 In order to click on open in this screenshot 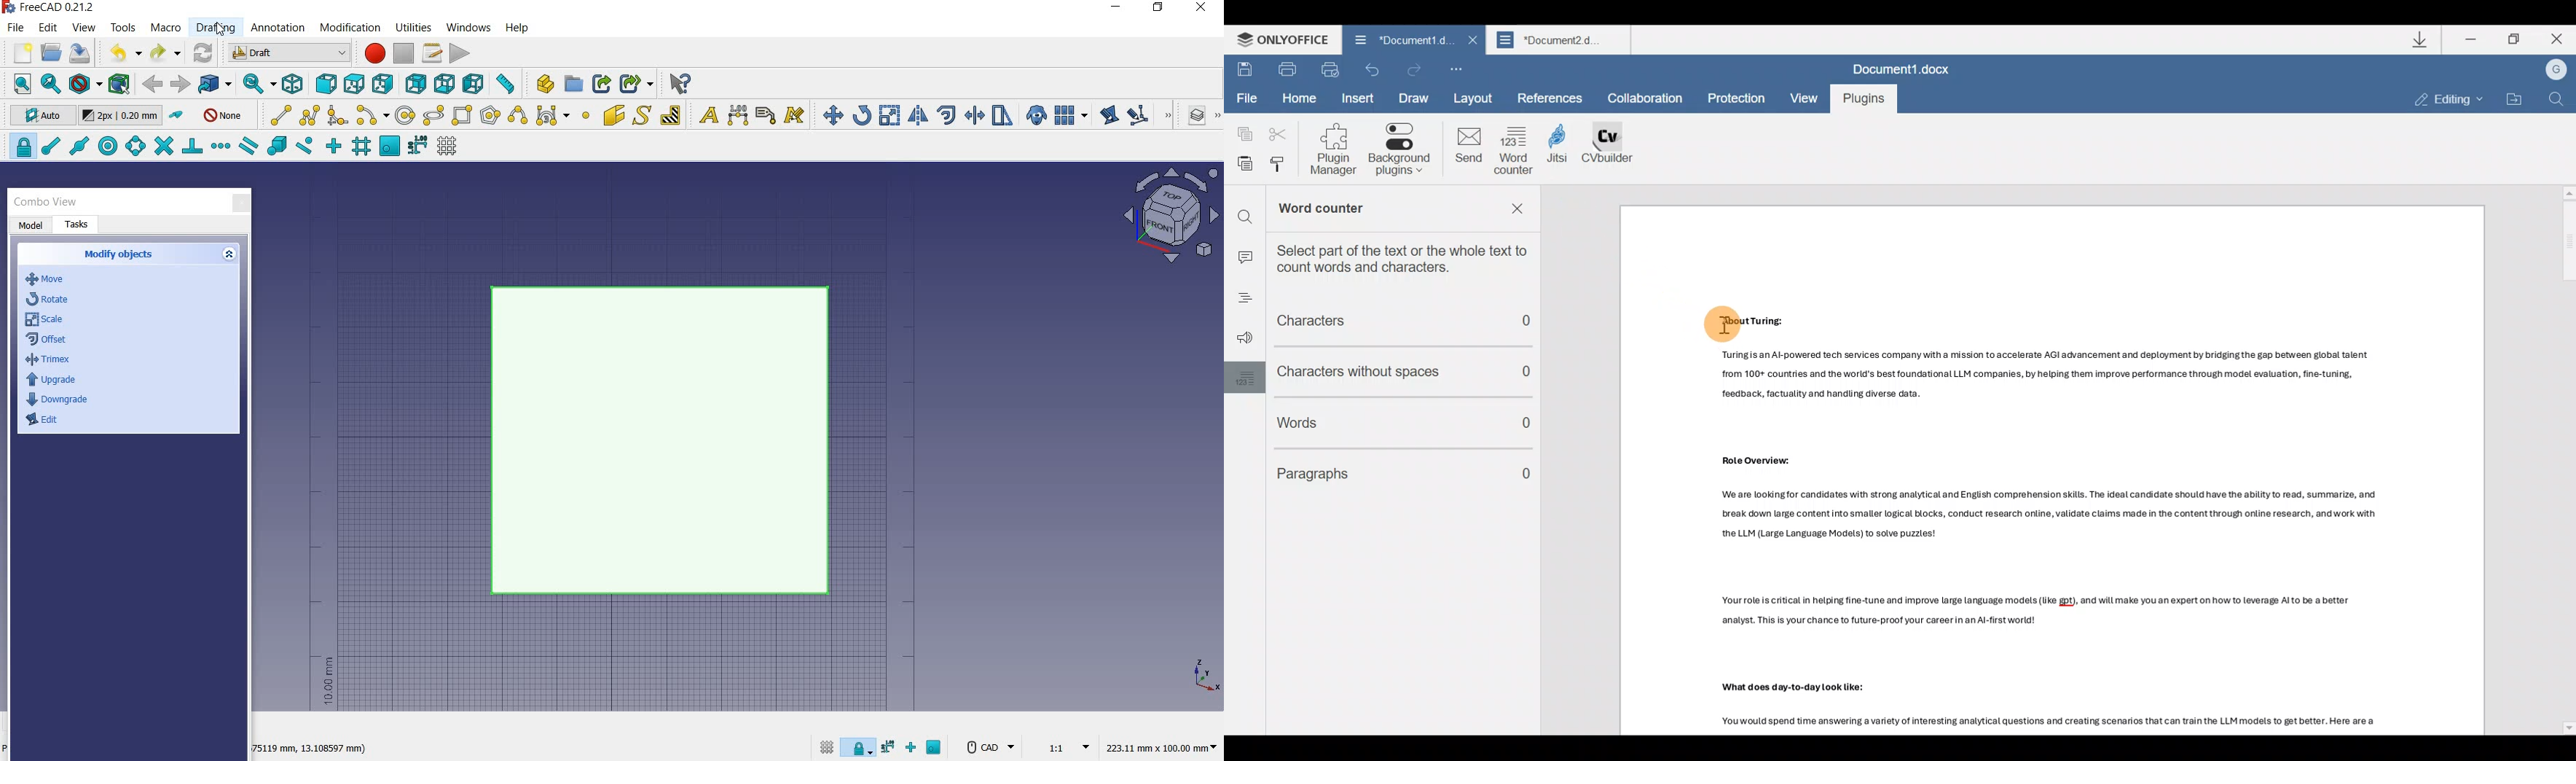, I will do `click(51, 52)`.